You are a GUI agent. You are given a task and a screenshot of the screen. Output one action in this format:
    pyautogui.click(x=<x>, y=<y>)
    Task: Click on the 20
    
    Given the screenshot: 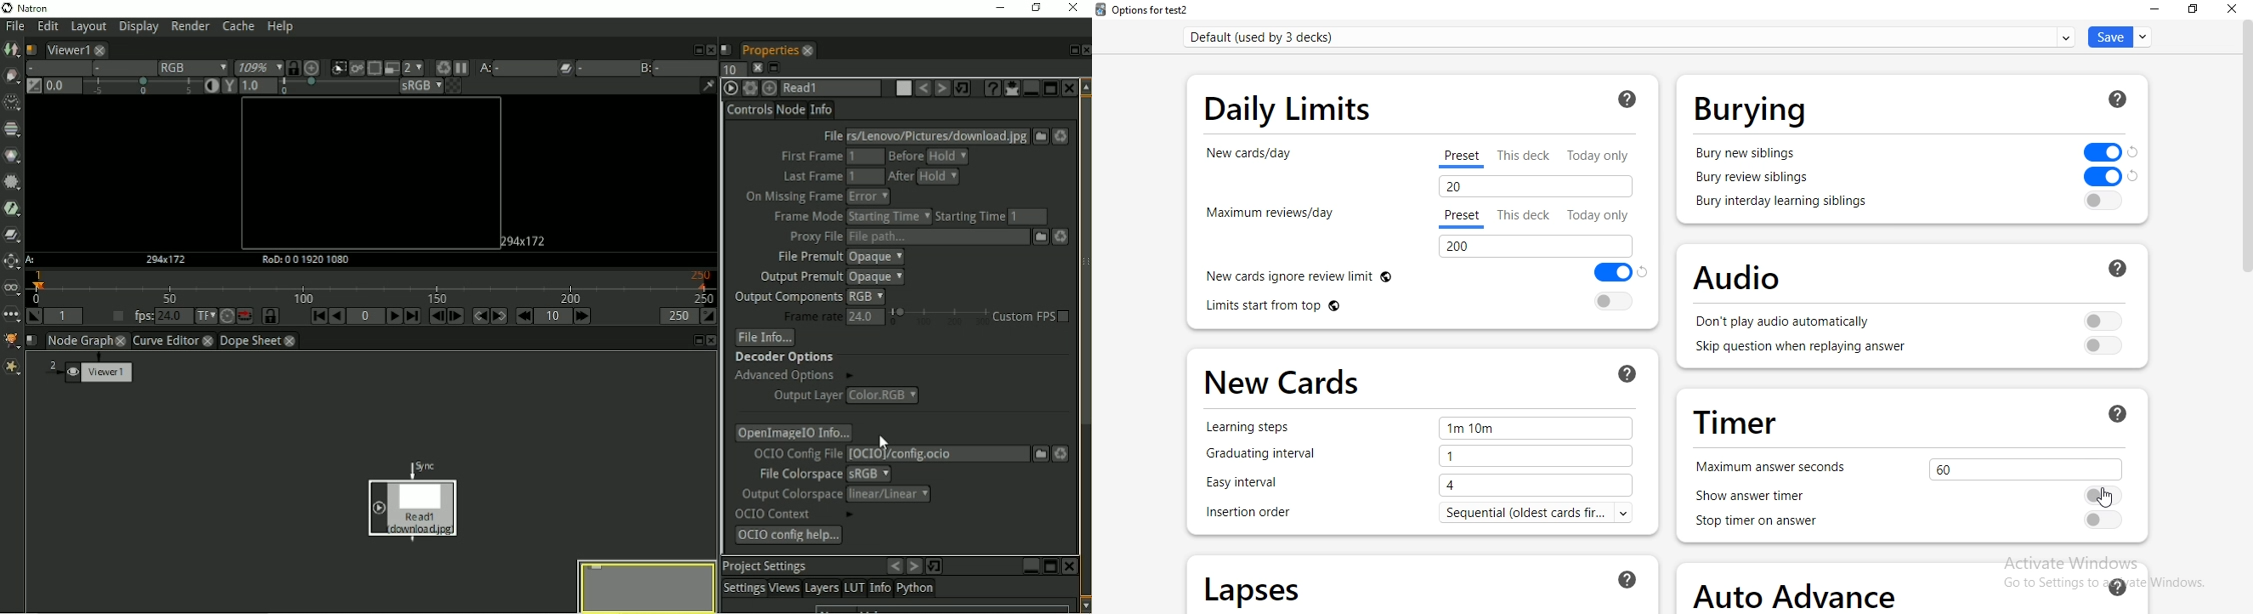 What is the action you would take?
    pyautogui.click(x=1533, y=185)
    